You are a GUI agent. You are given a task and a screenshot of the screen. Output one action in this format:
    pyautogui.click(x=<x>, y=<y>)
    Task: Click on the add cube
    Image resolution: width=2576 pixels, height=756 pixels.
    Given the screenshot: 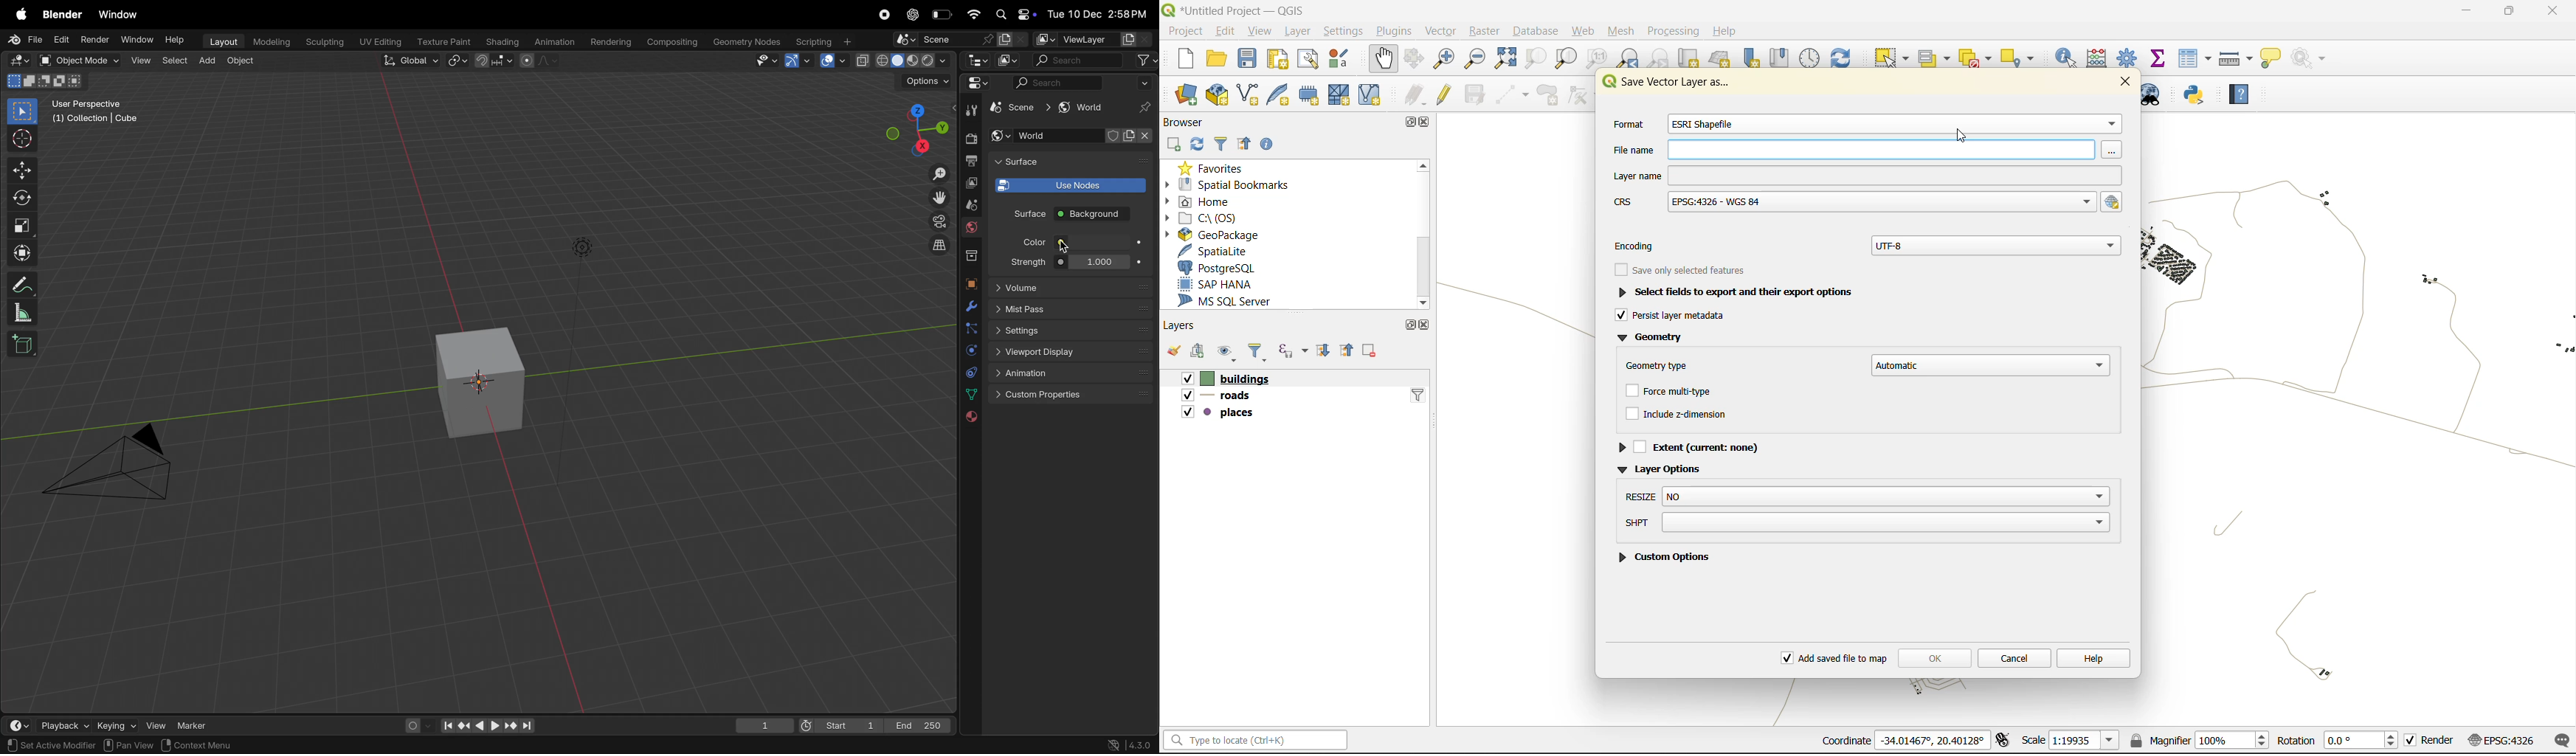 What is the action you would take?
    pyautogui.click(x=26, y=344)
    